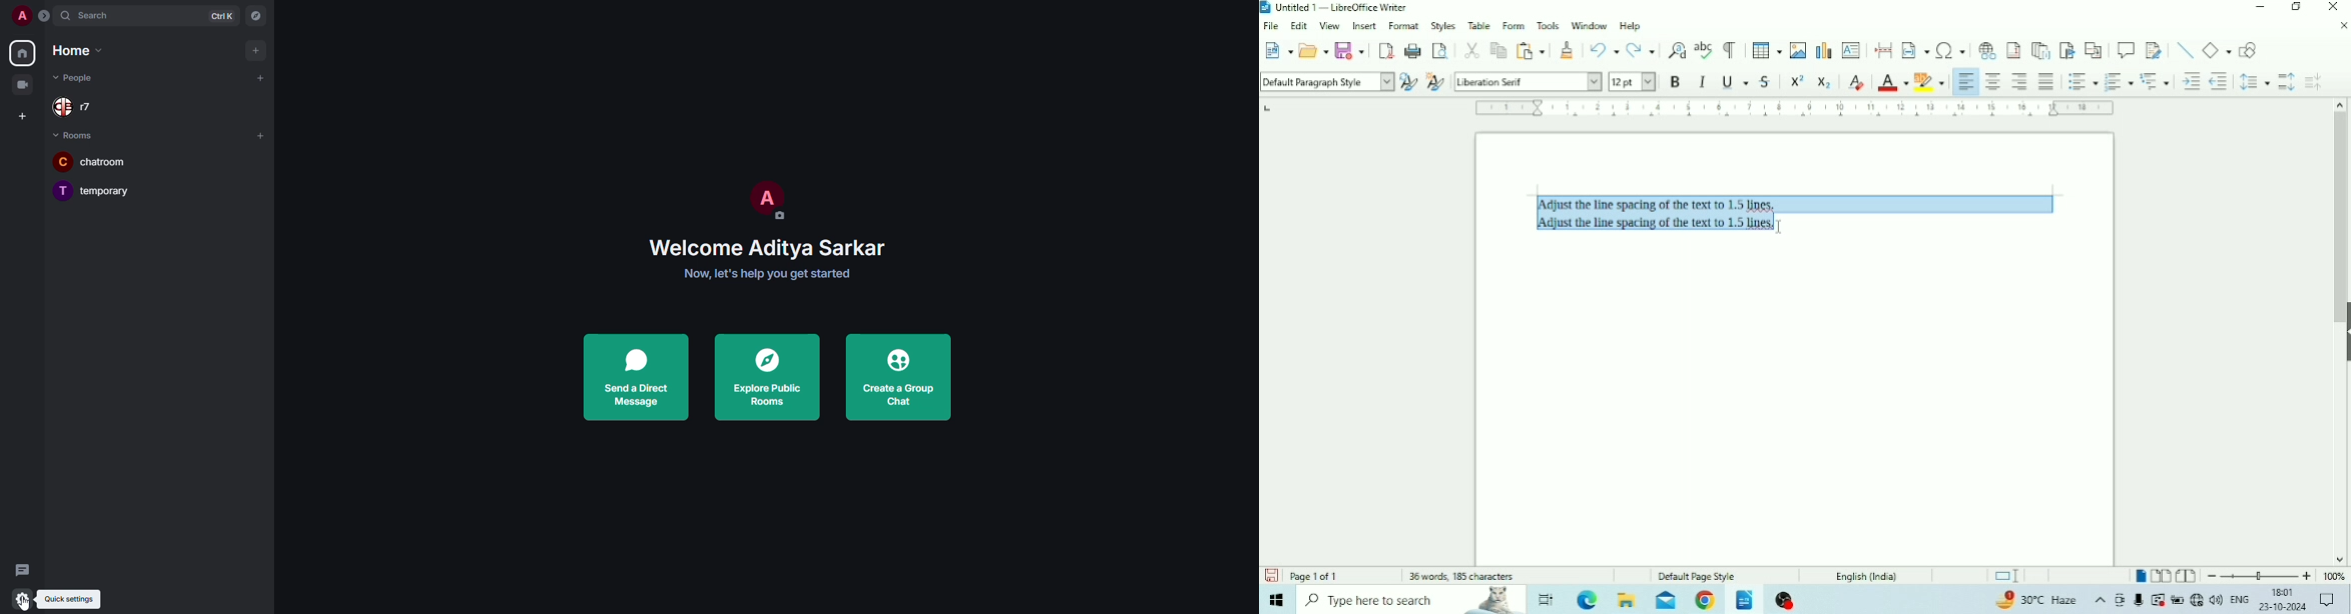 This screenshot has width=2352, height=616. I want to click on Print, so click(1413, 49).